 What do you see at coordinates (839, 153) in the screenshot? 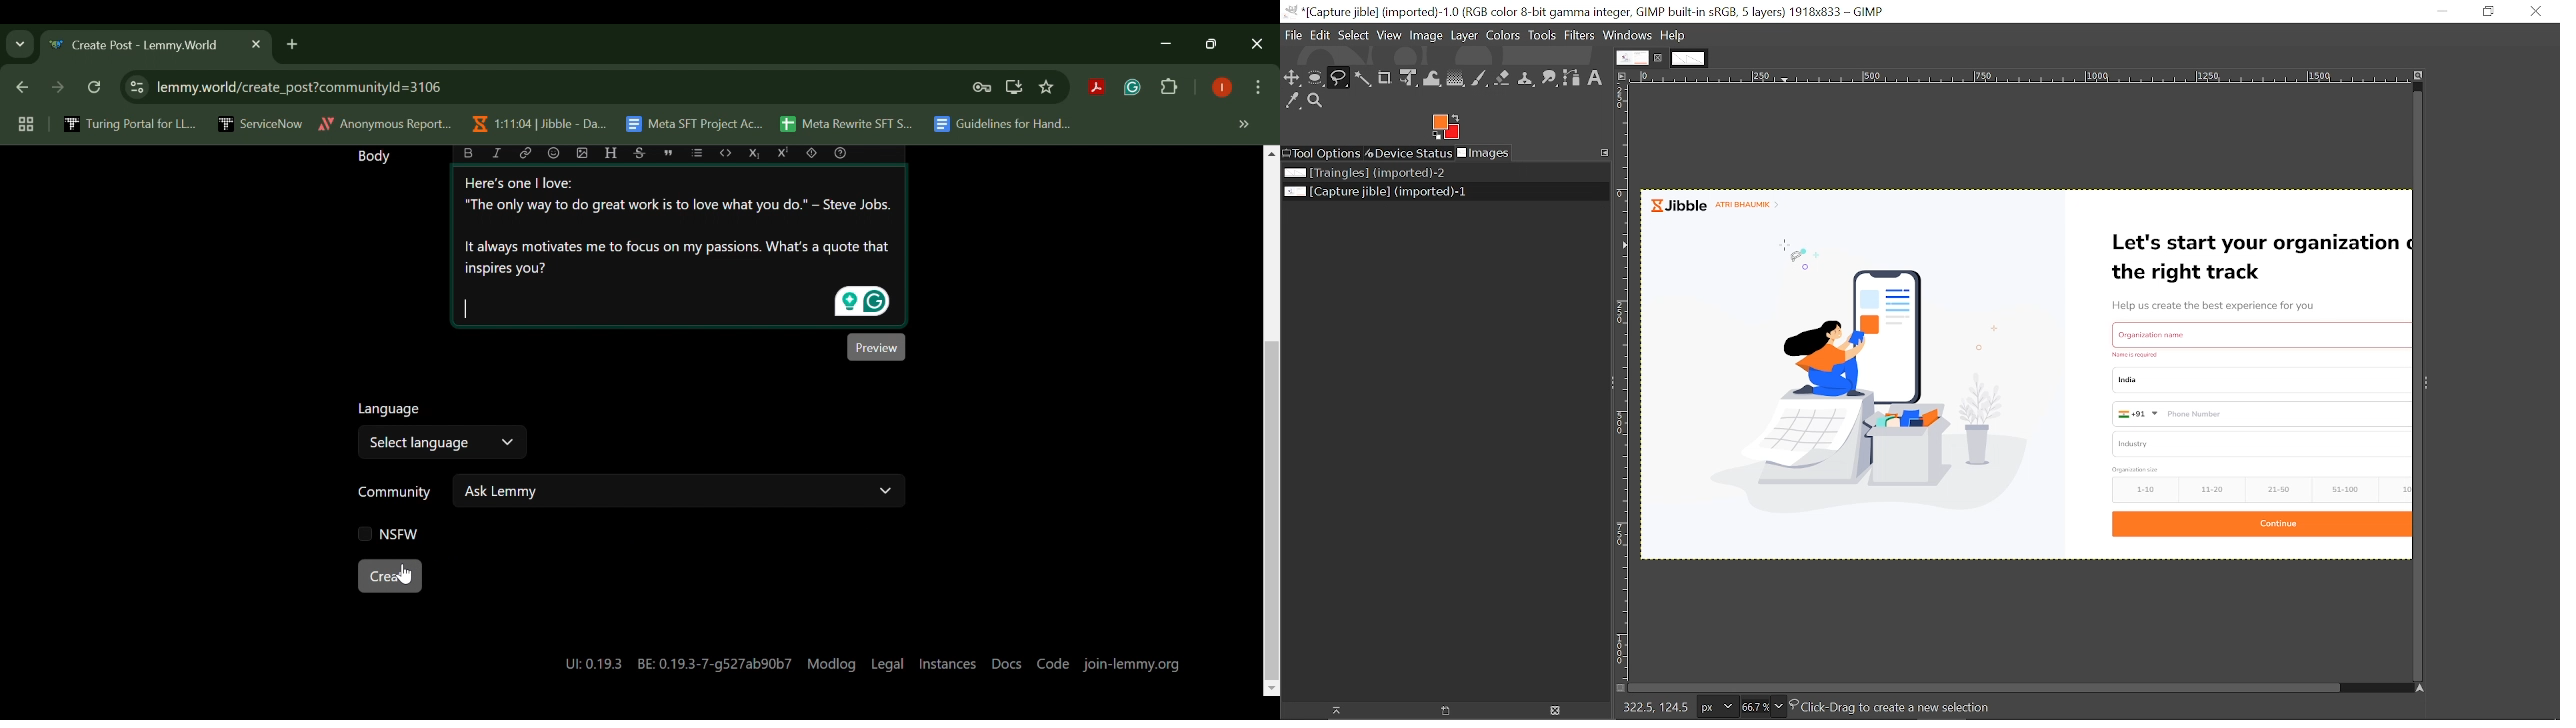
I see `formatting help` at bounding box center [839, 153].